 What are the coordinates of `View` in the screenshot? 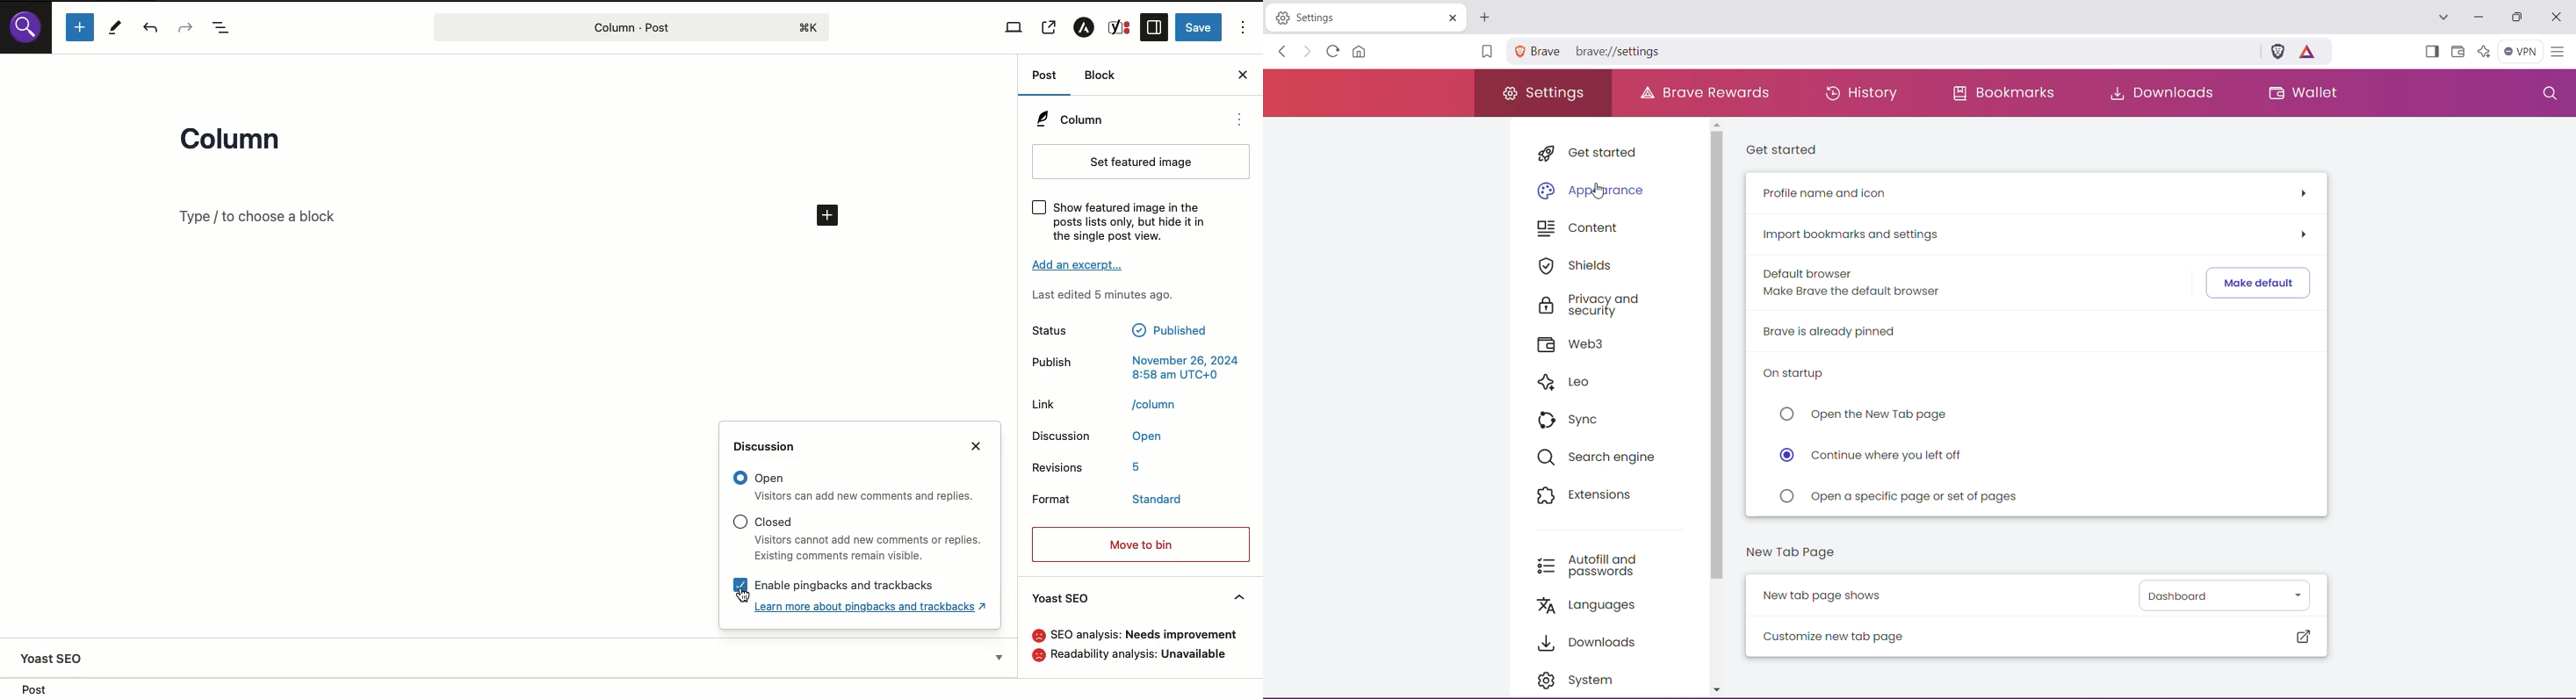 It's located at (1015, 27).